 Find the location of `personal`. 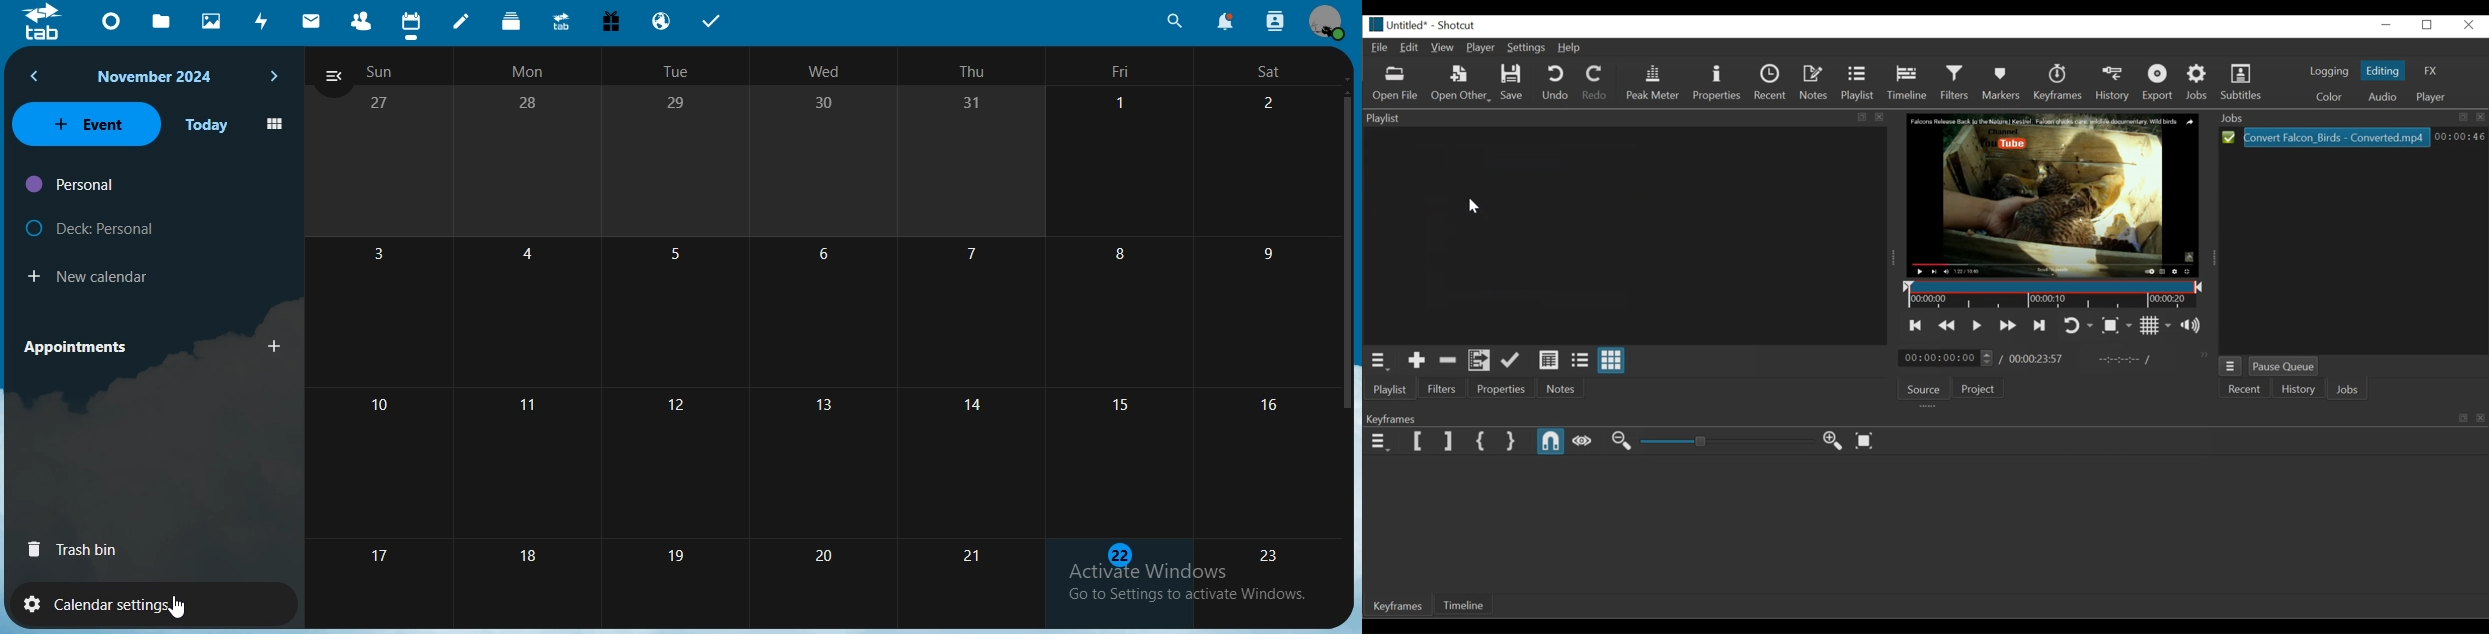

personal is located at coordinates (72, 185).